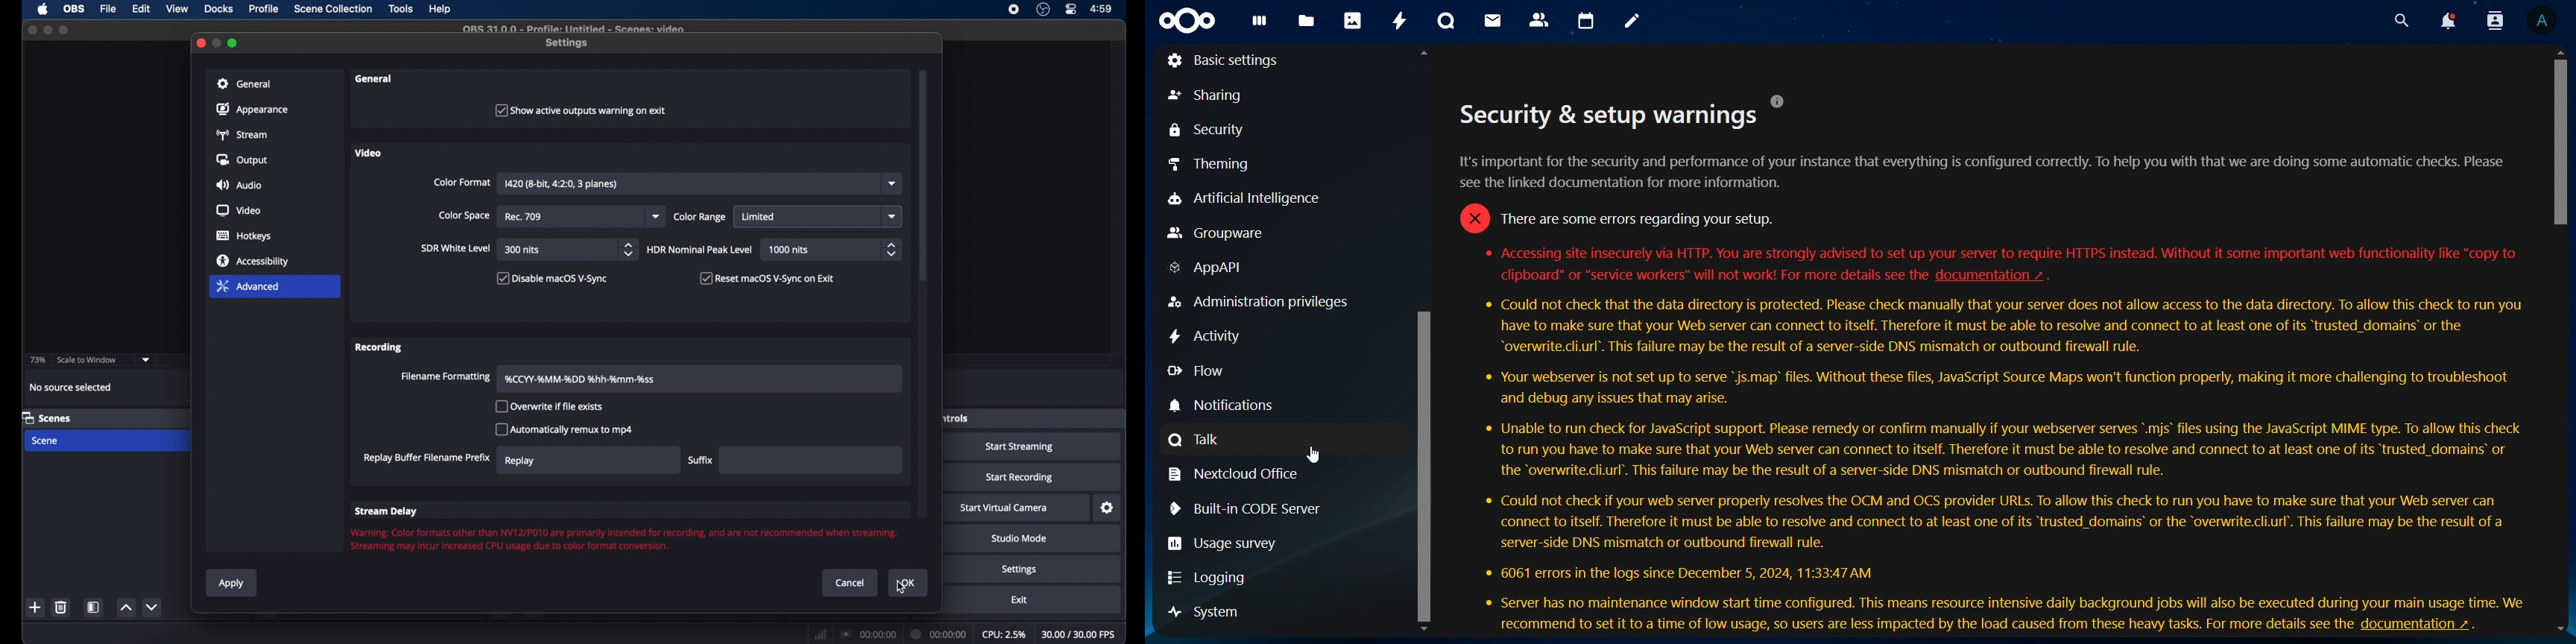  Describe the element at coordinates (239, 210) in the screenshot. I see `video` at that location.